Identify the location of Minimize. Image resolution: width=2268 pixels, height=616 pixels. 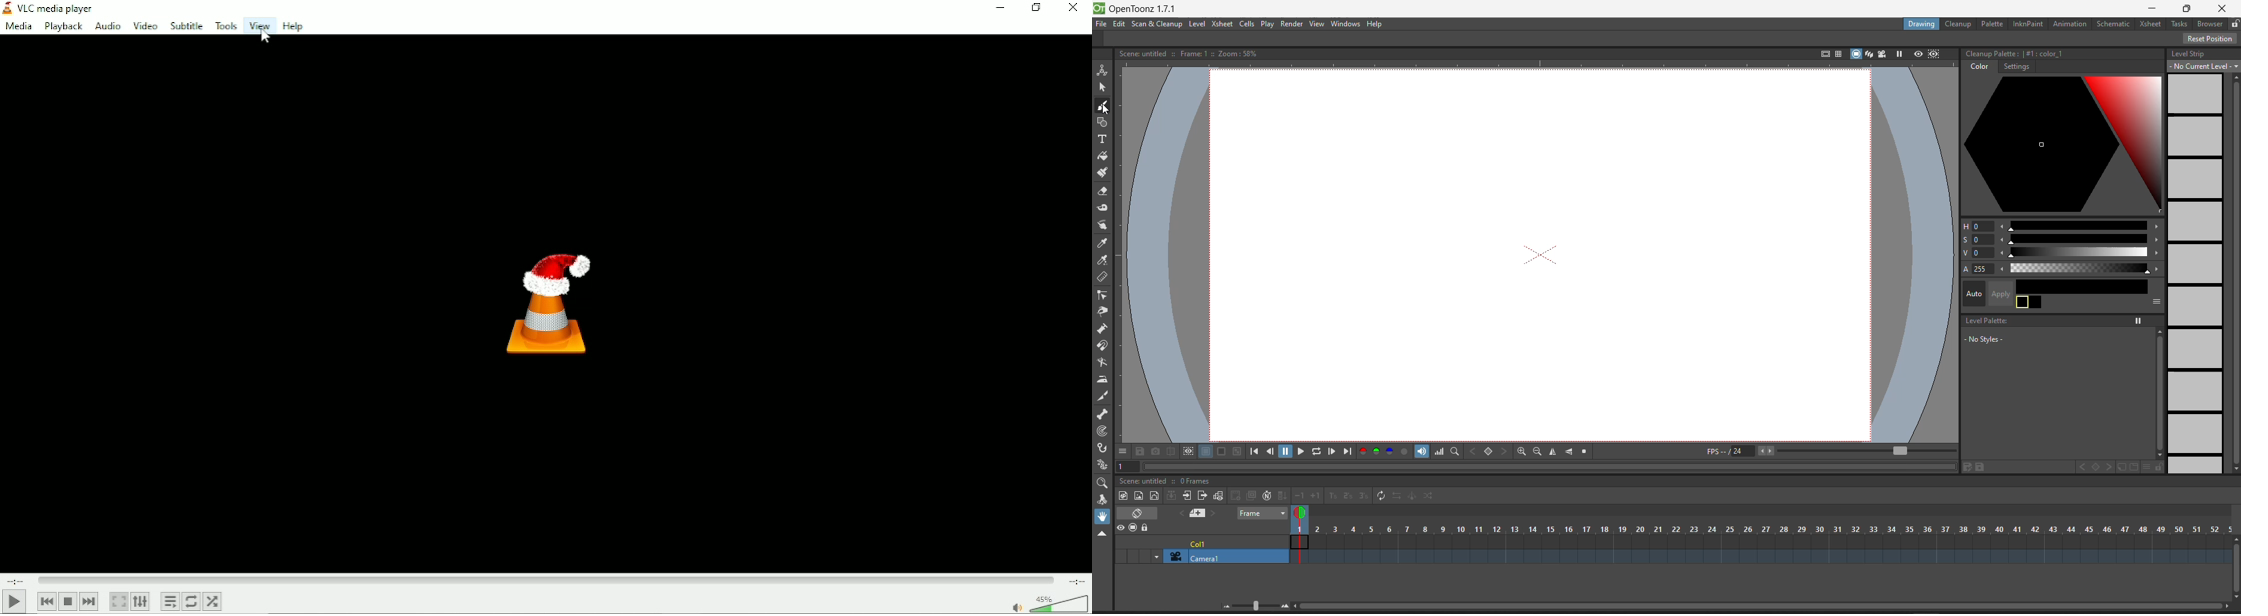
(1004, 8).